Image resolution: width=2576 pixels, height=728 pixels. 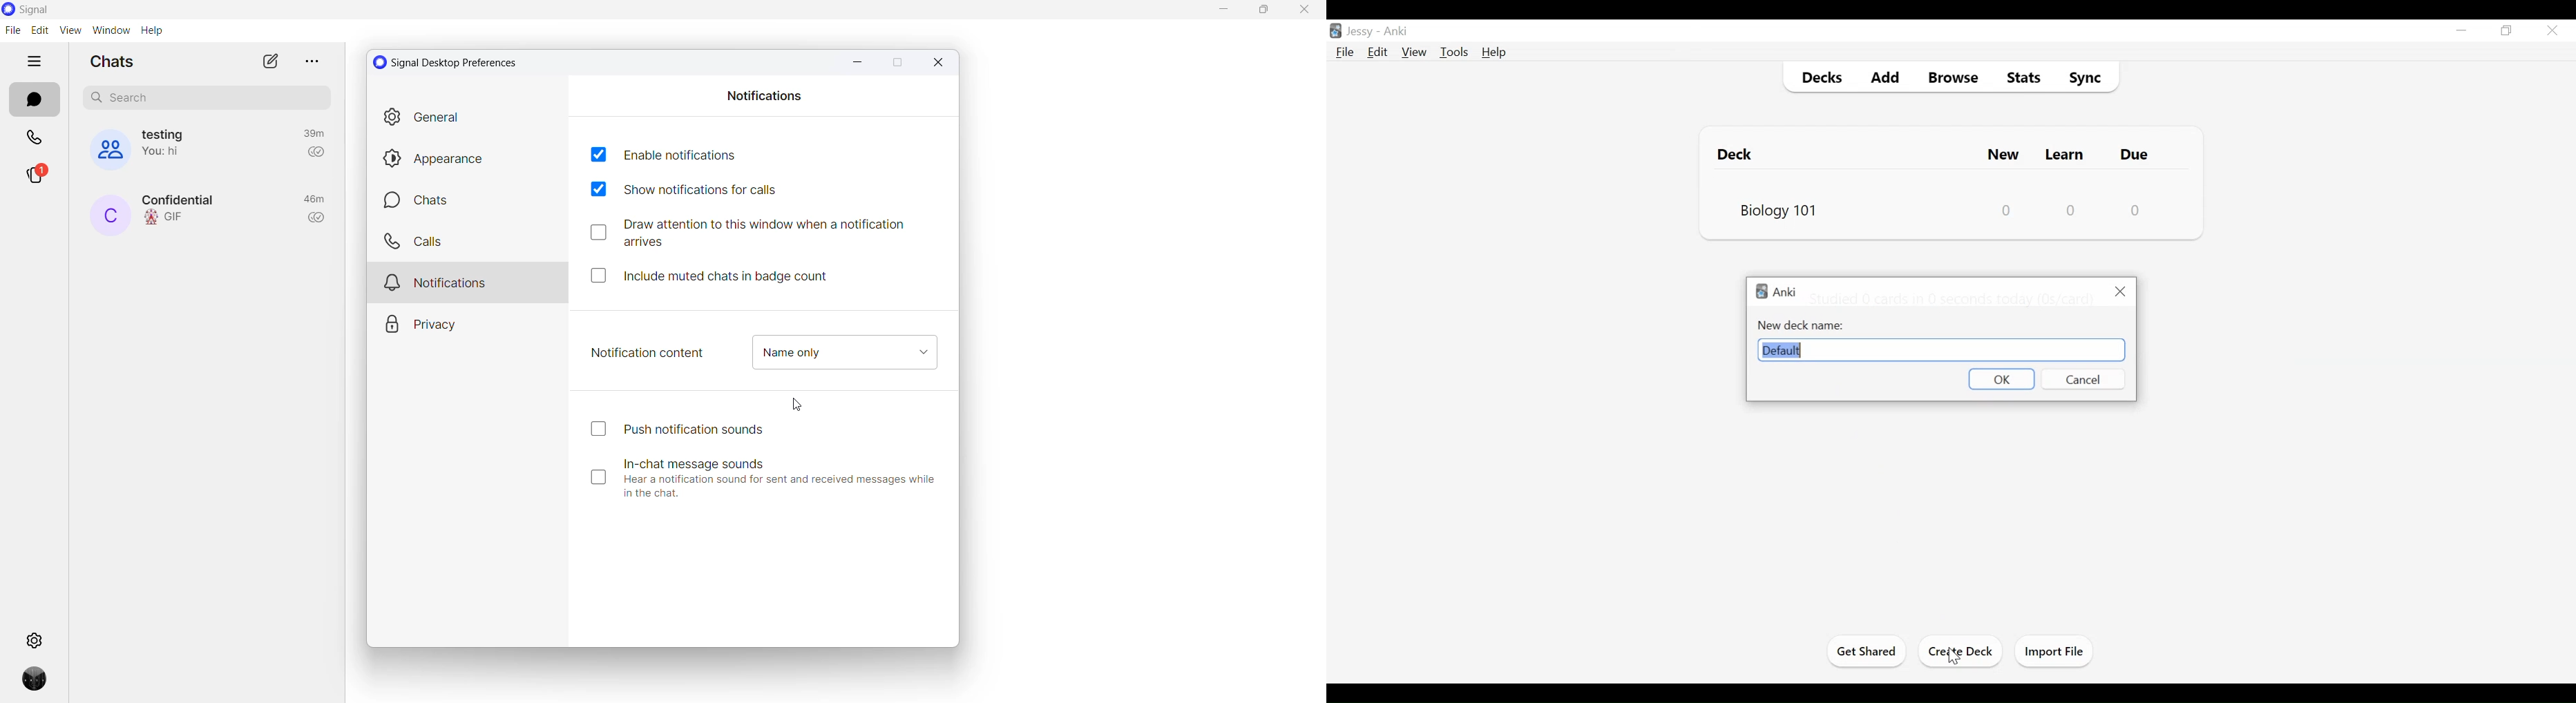 What do you see at coordinates (1869, 652) in the screenshot?
I see `Get Started` at bounding box center [1869, 652].